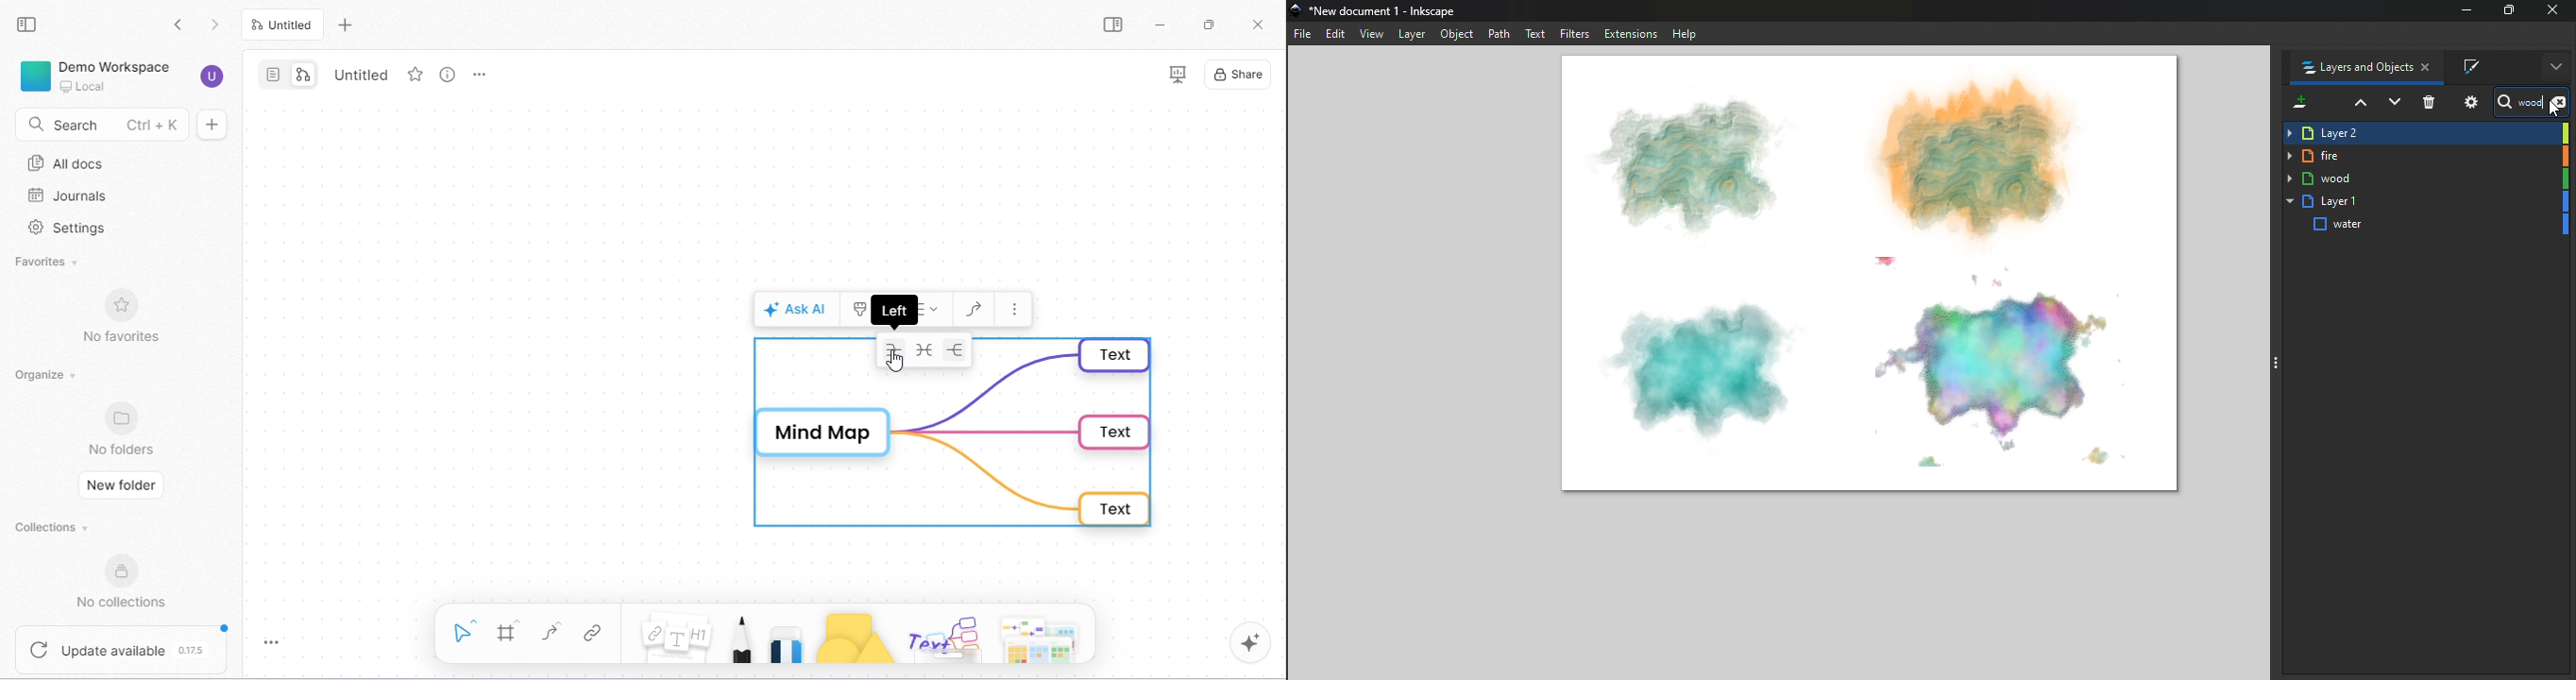  Describe the element at coordinates (1372, 36) in the screenshot. I see `view` at that location.